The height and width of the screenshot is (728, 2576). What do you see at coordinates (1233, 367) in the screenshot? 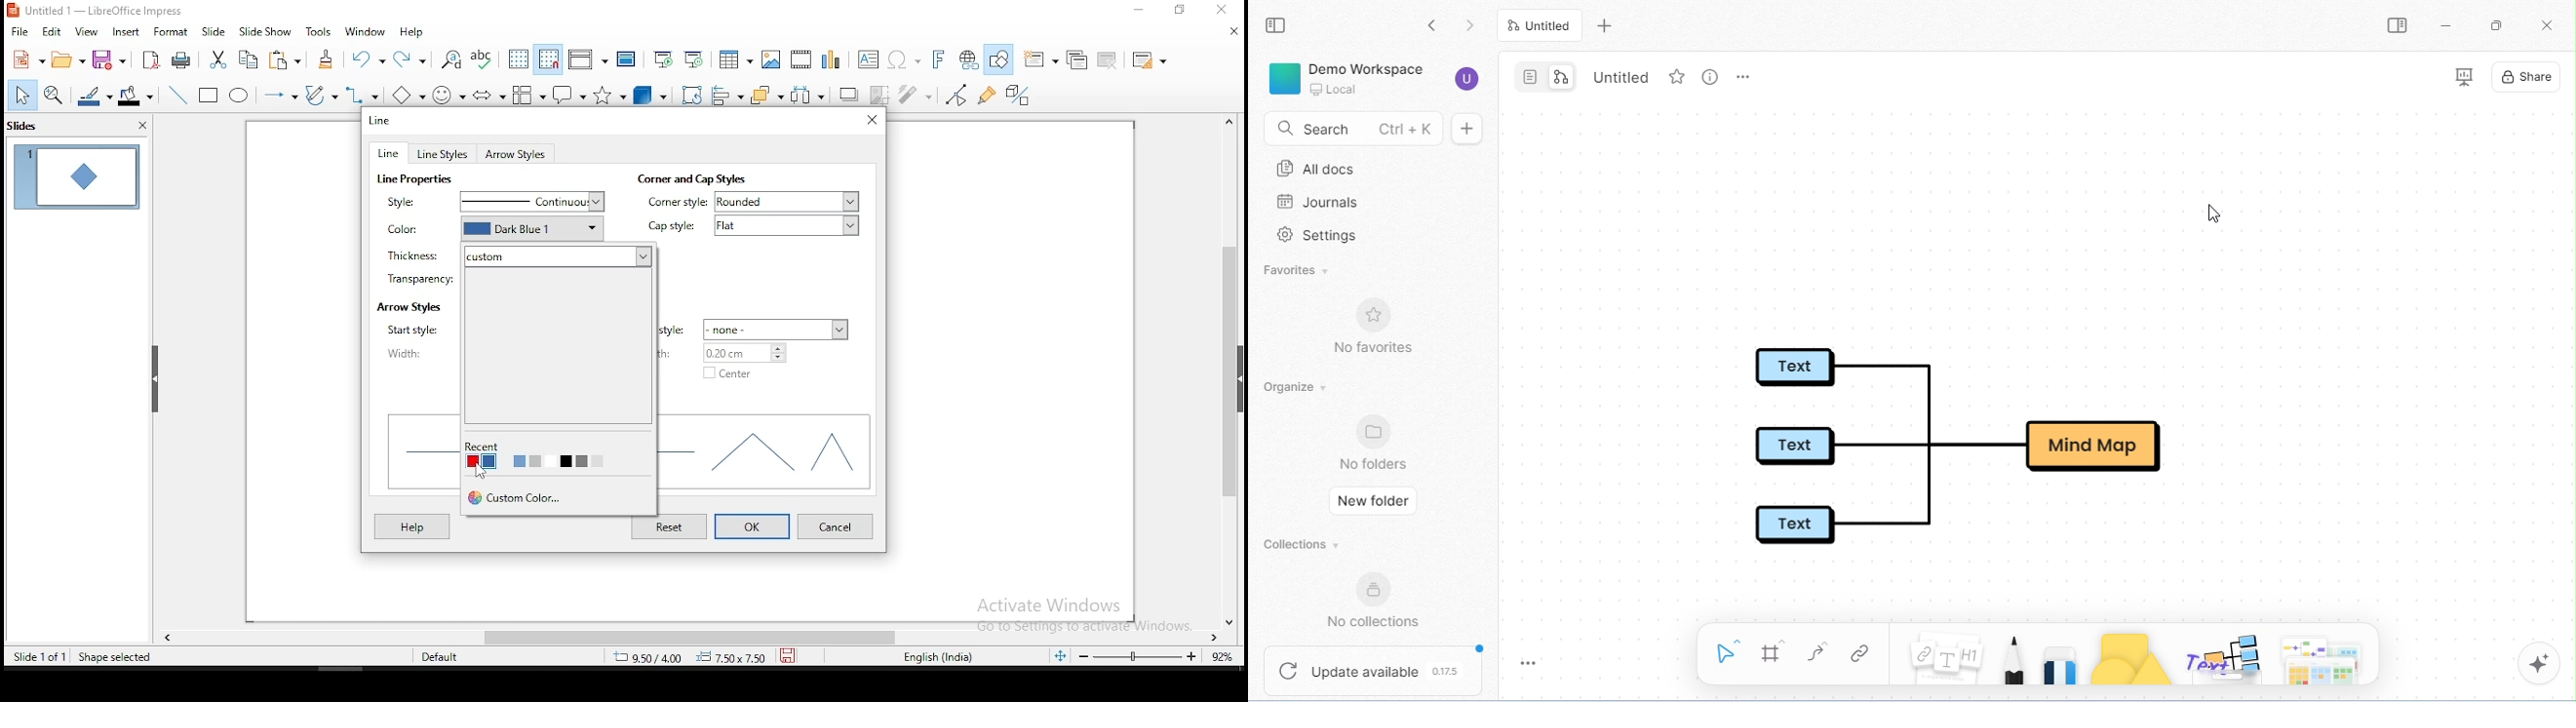
I see `scroll bar` at bounding box center [1233, 367].